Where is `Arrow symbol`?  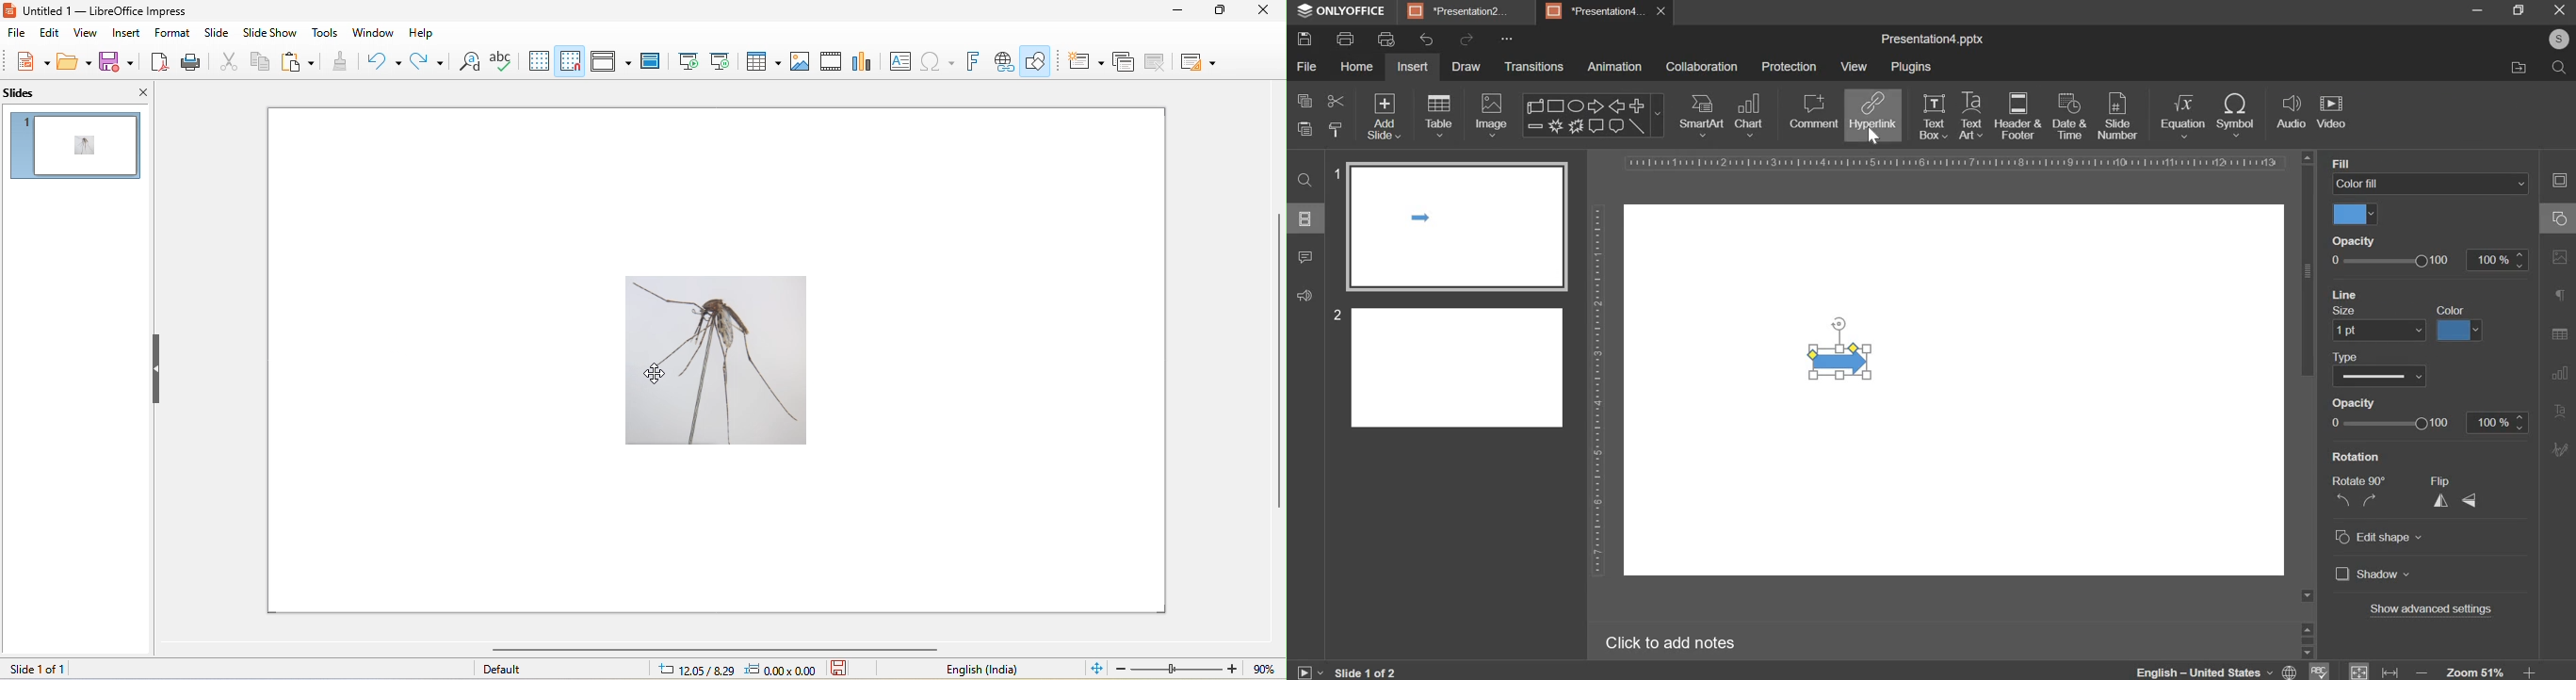
Arrow symbol is located at coordinates (1820, 349).